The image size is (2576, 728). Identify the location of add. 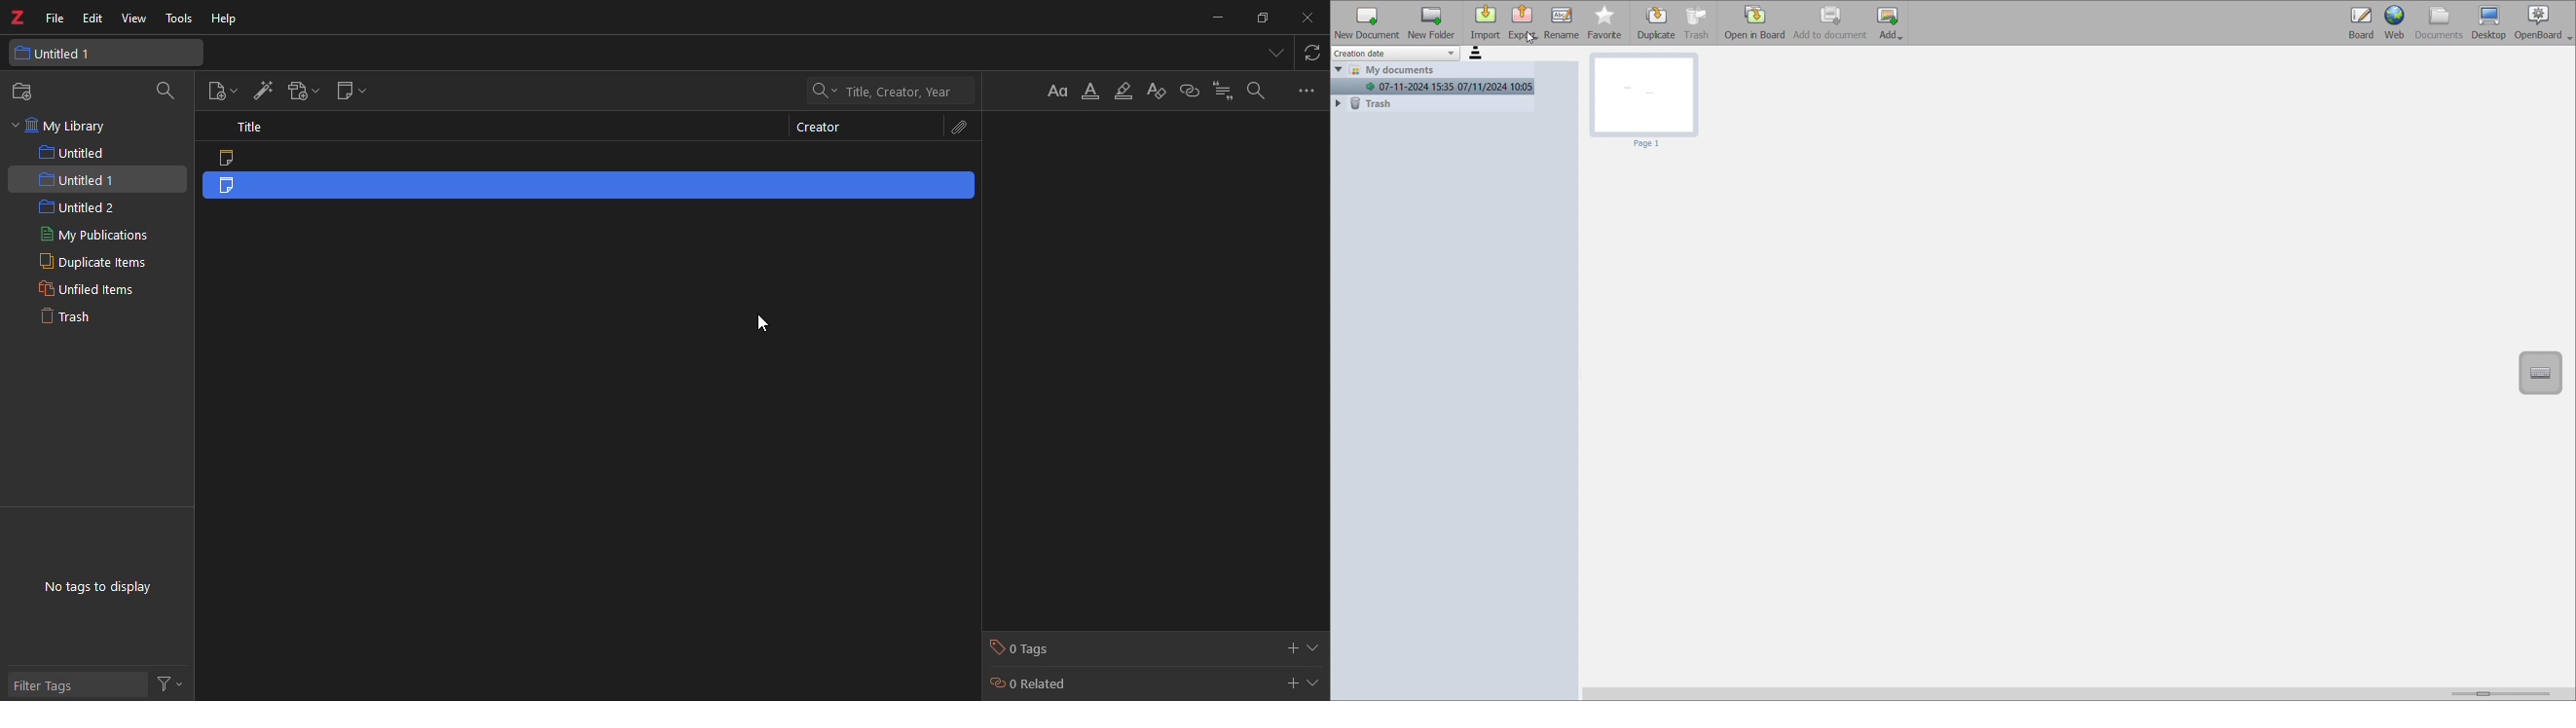
(1290, 683).